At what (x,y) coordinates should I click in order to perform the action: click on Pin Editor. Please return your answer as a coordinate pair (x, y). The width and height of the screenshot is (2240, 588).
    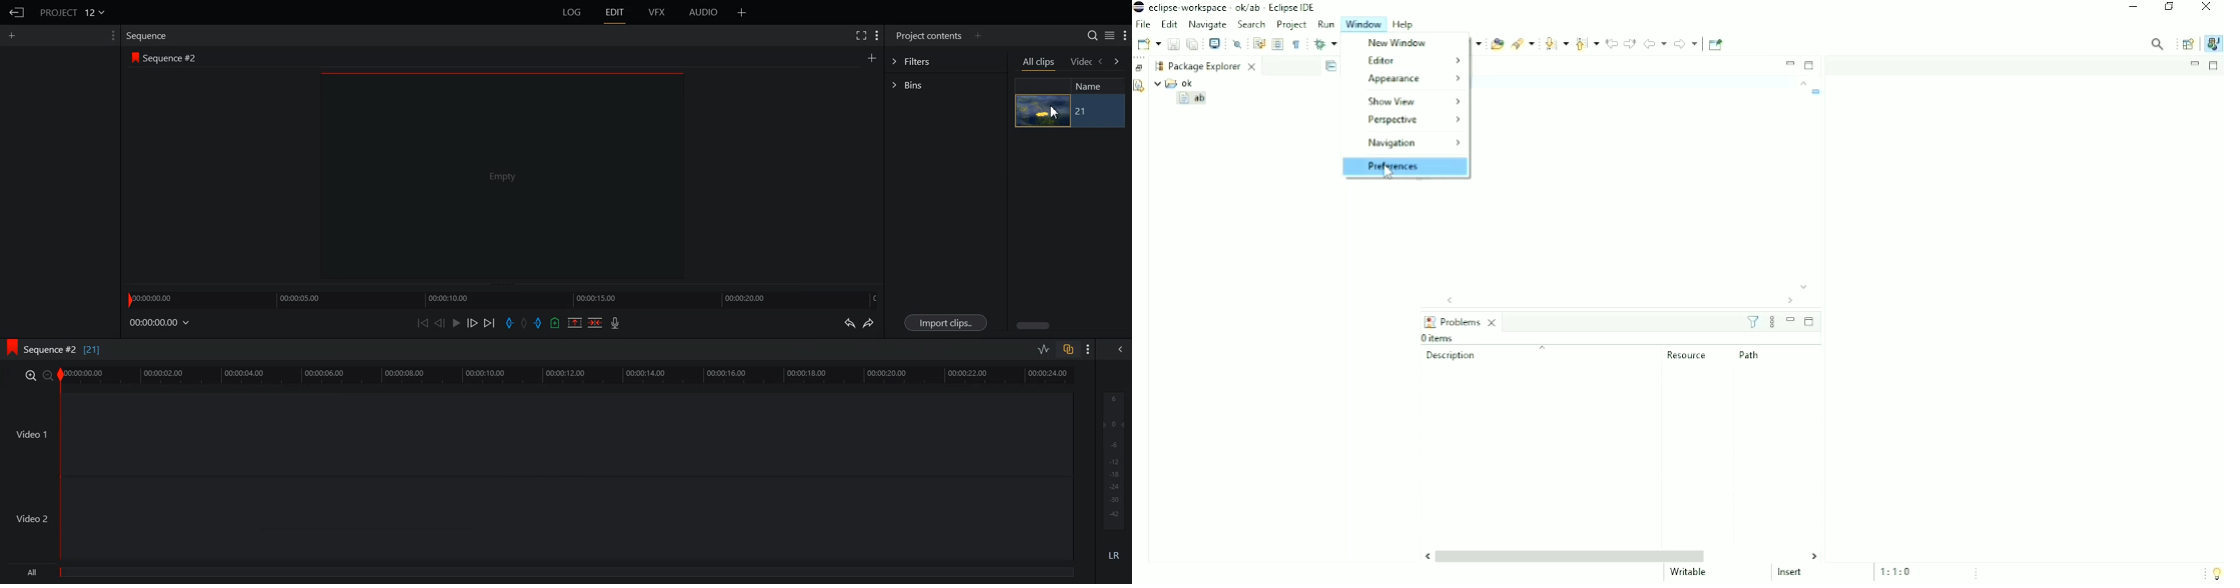
    Looking at the image, I should click on (1717, 44).